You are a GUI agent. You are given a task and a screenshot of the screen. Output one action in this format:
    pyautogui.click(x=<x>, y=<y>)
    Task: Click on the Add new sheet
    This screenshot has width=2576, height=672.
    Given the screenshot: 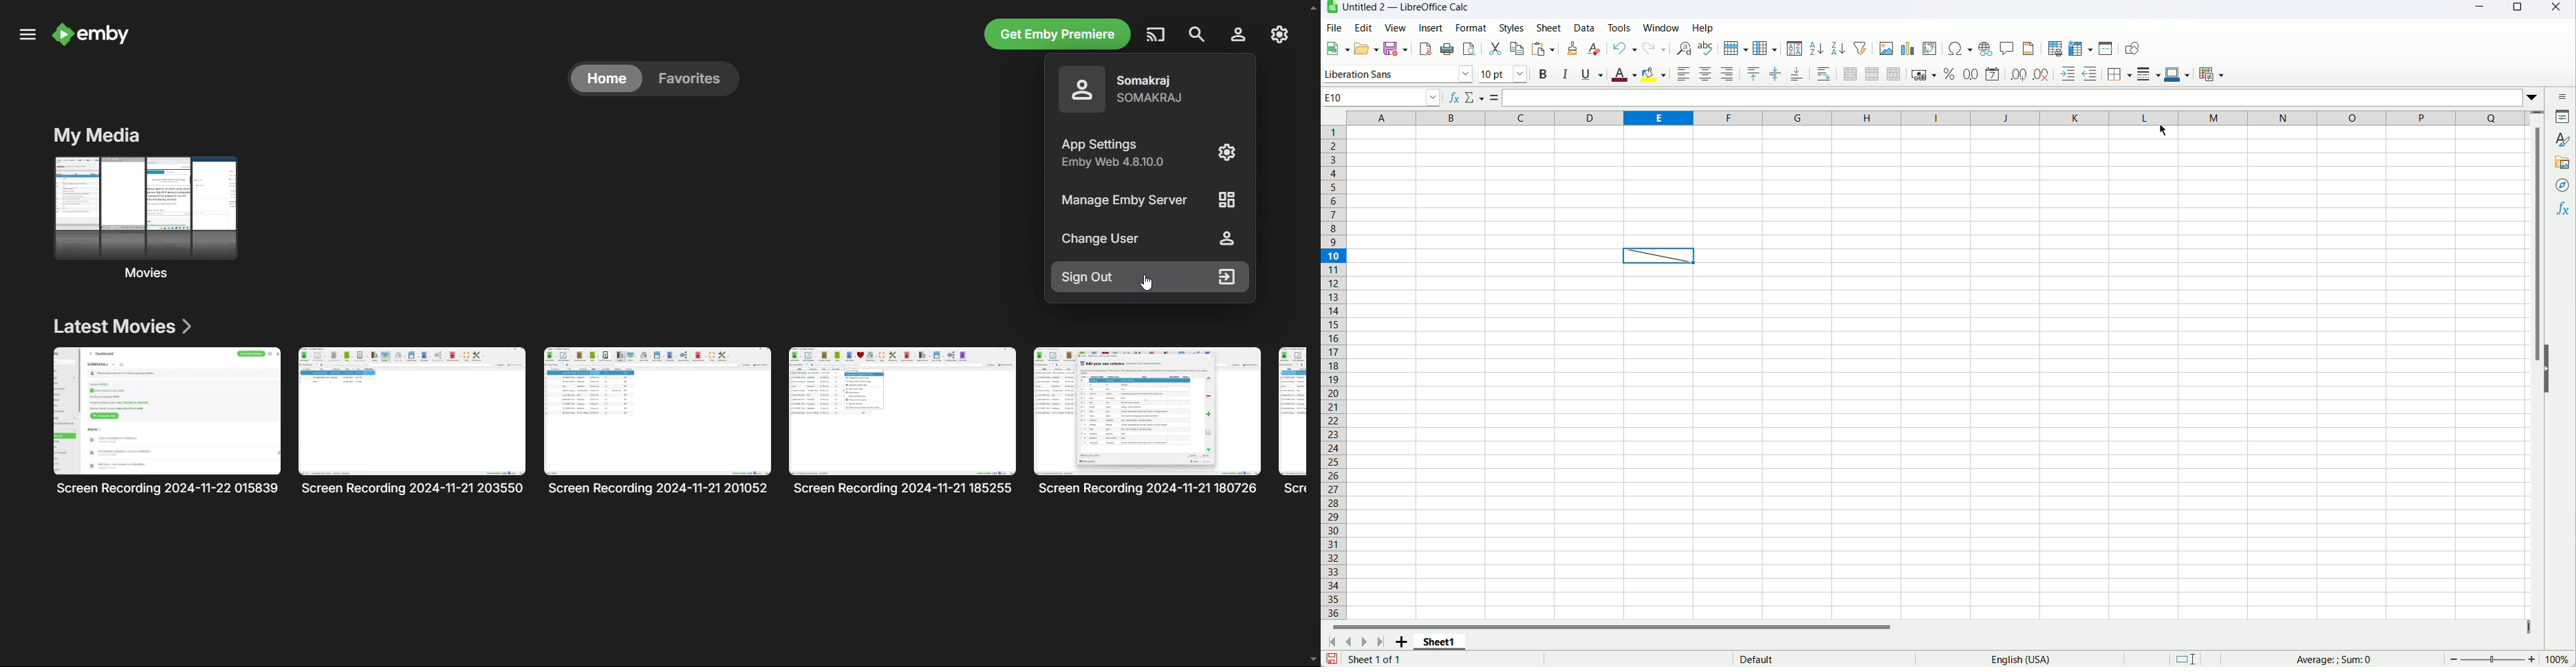 What is the action you would take?
    pyautogui.click(x=1400, y=643)
    